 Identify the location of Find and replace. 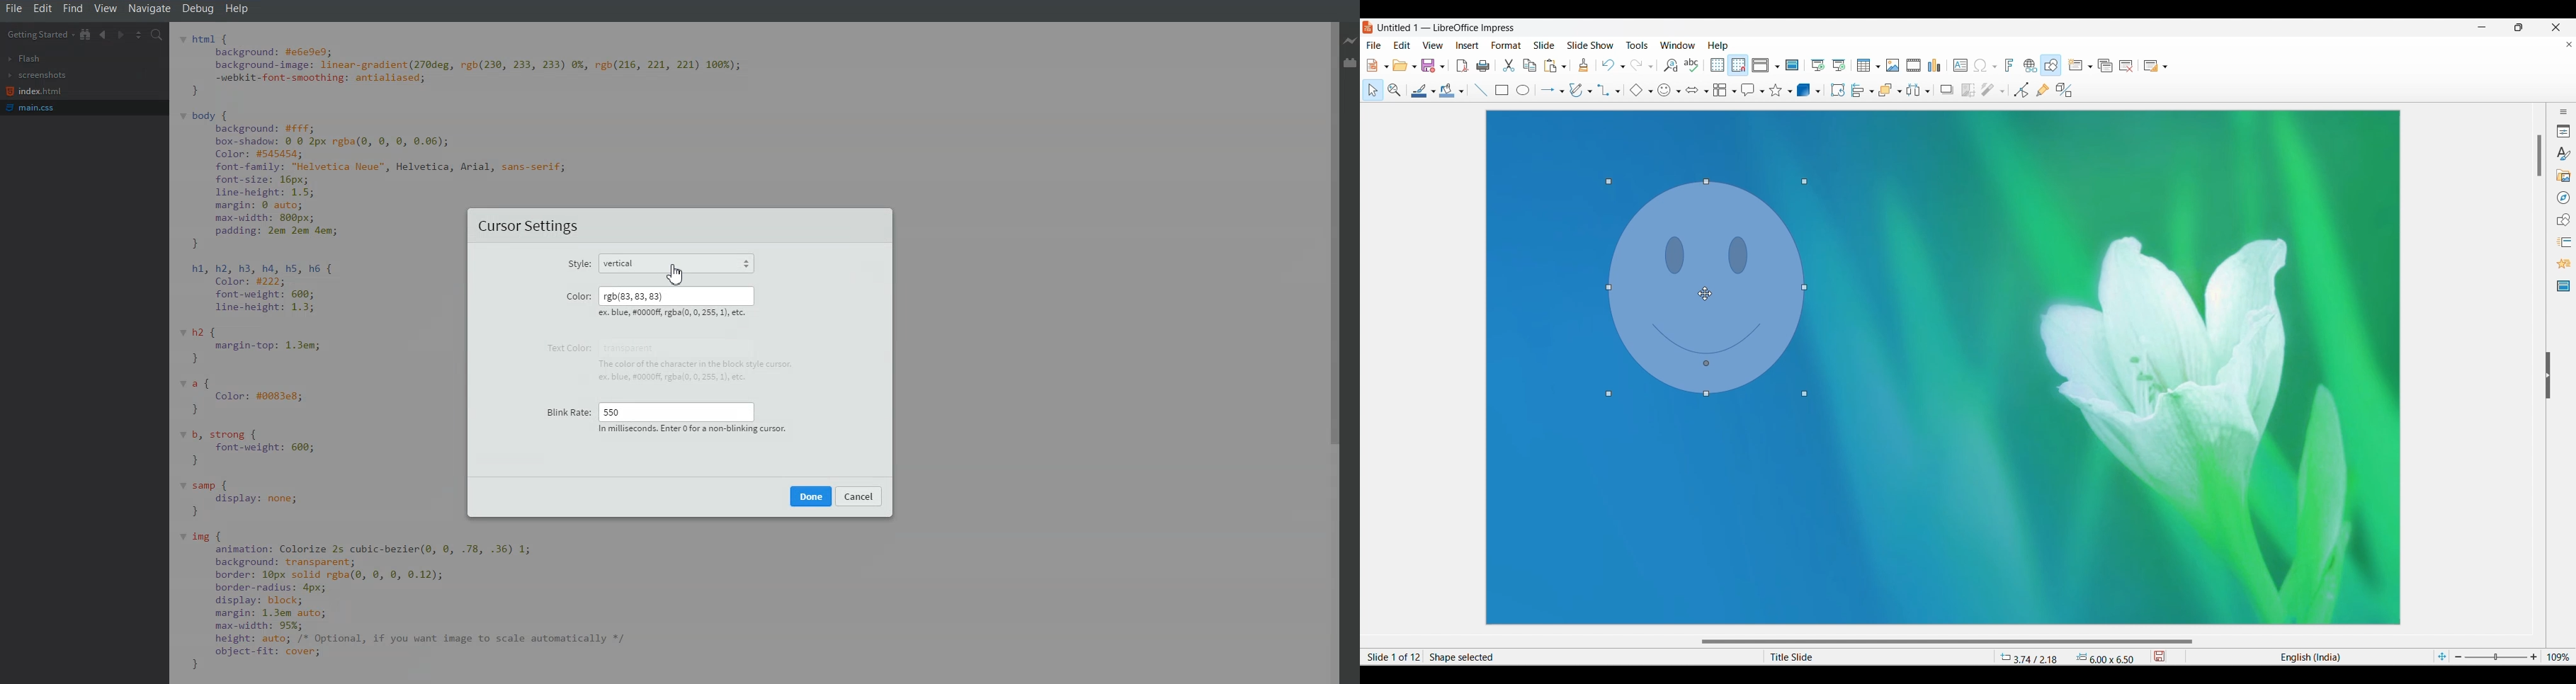
(1670, 65).